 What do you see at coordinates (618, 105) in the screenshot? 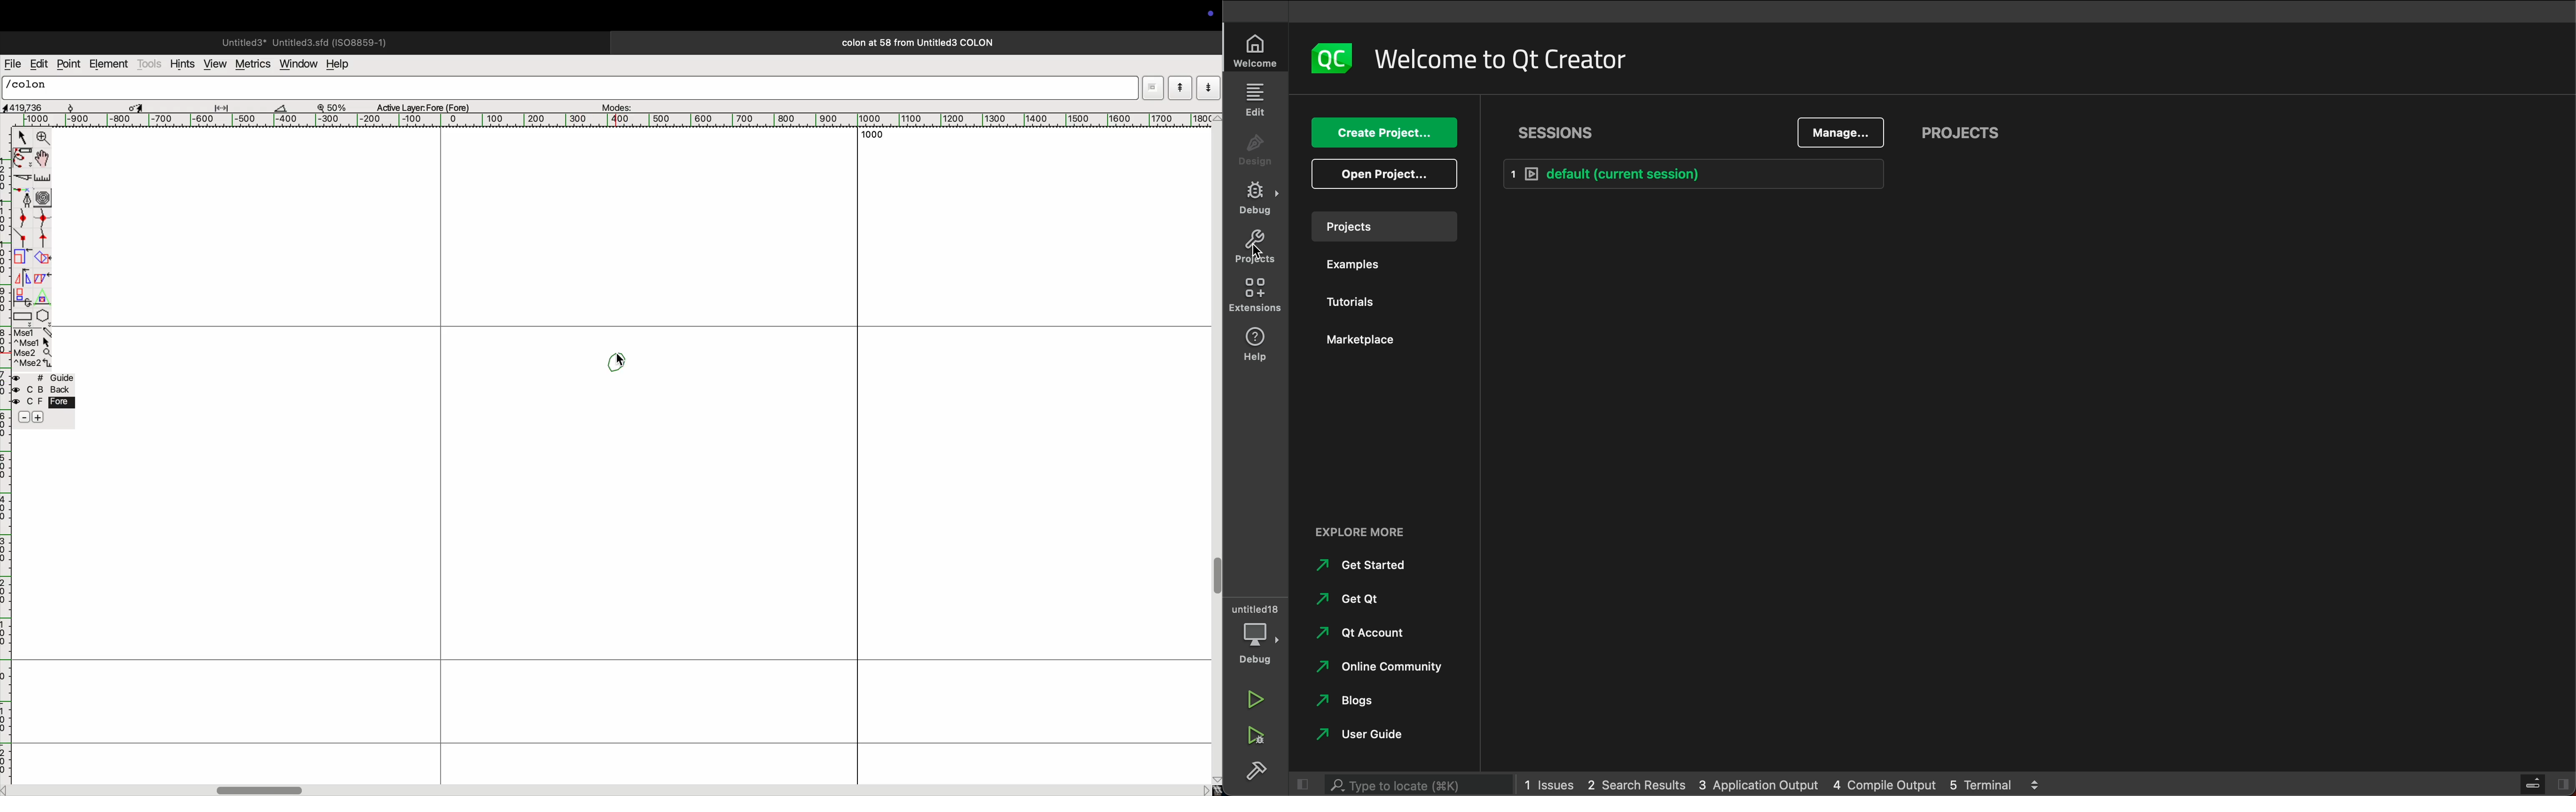
I see `modes` at bounding box center [618, 105].